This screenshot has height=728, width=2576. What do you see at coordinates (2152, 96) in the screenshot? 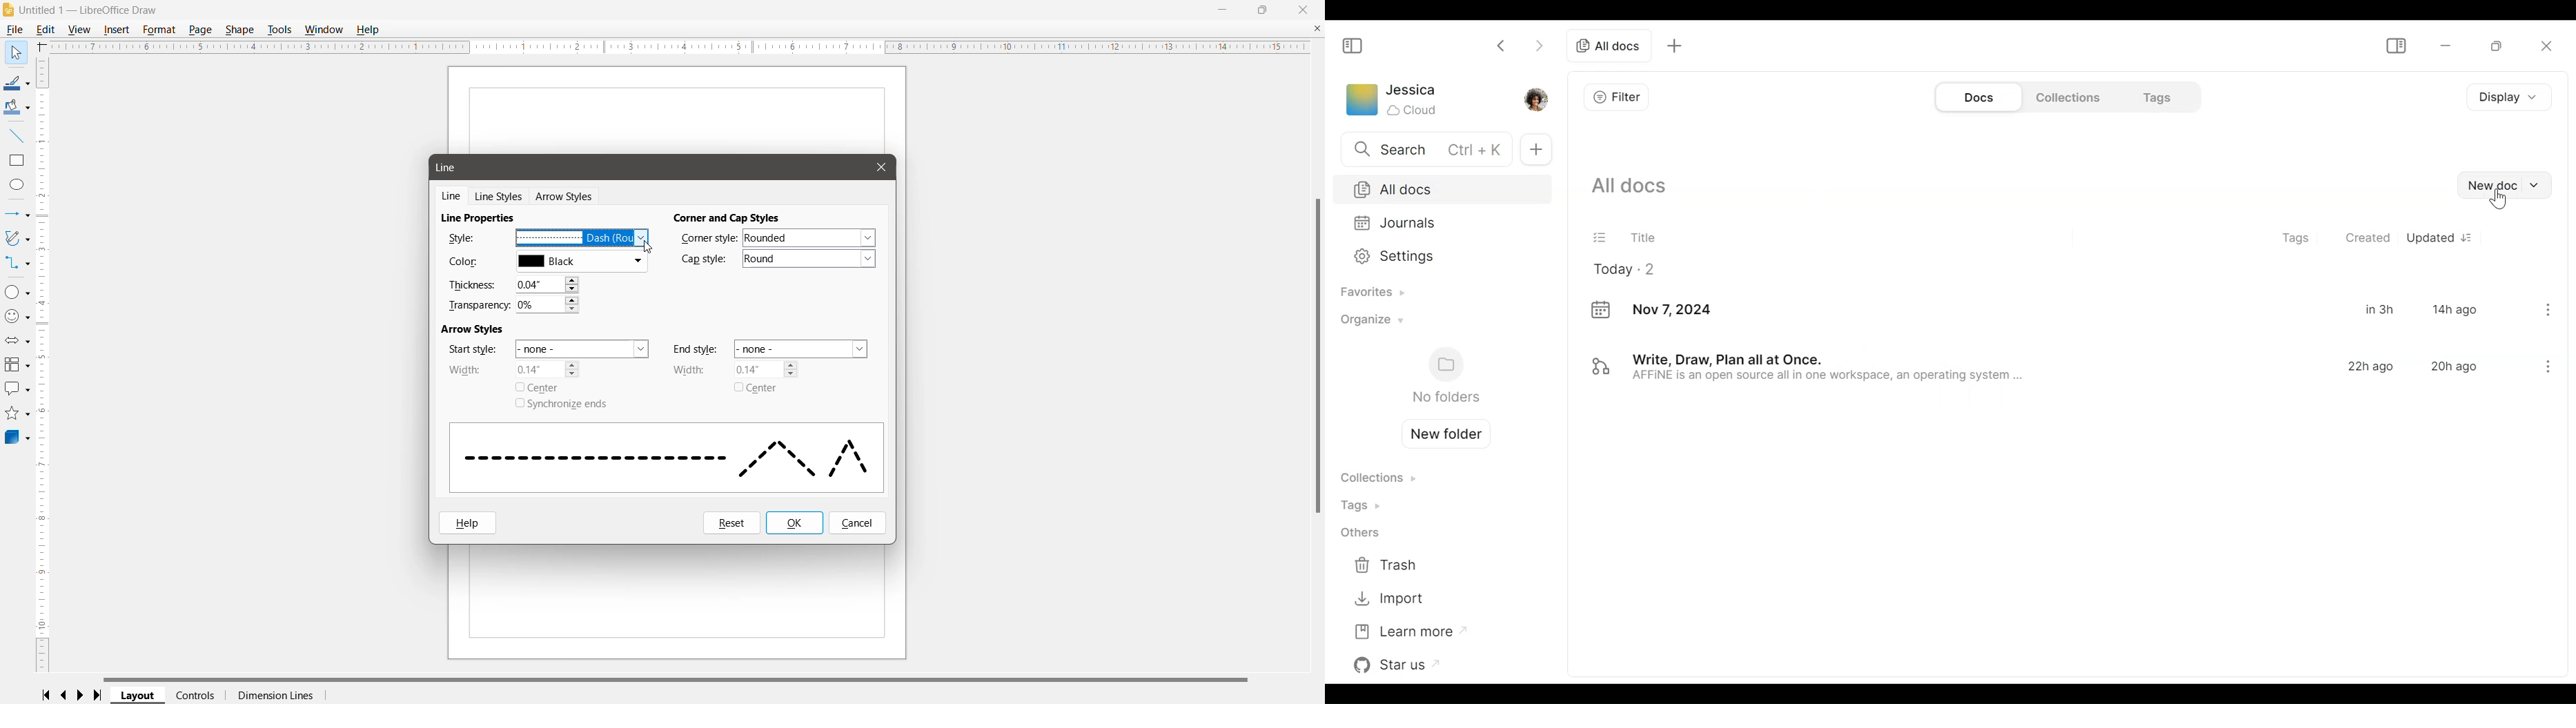
I see `Tags` at bounding box center [2152, 96].